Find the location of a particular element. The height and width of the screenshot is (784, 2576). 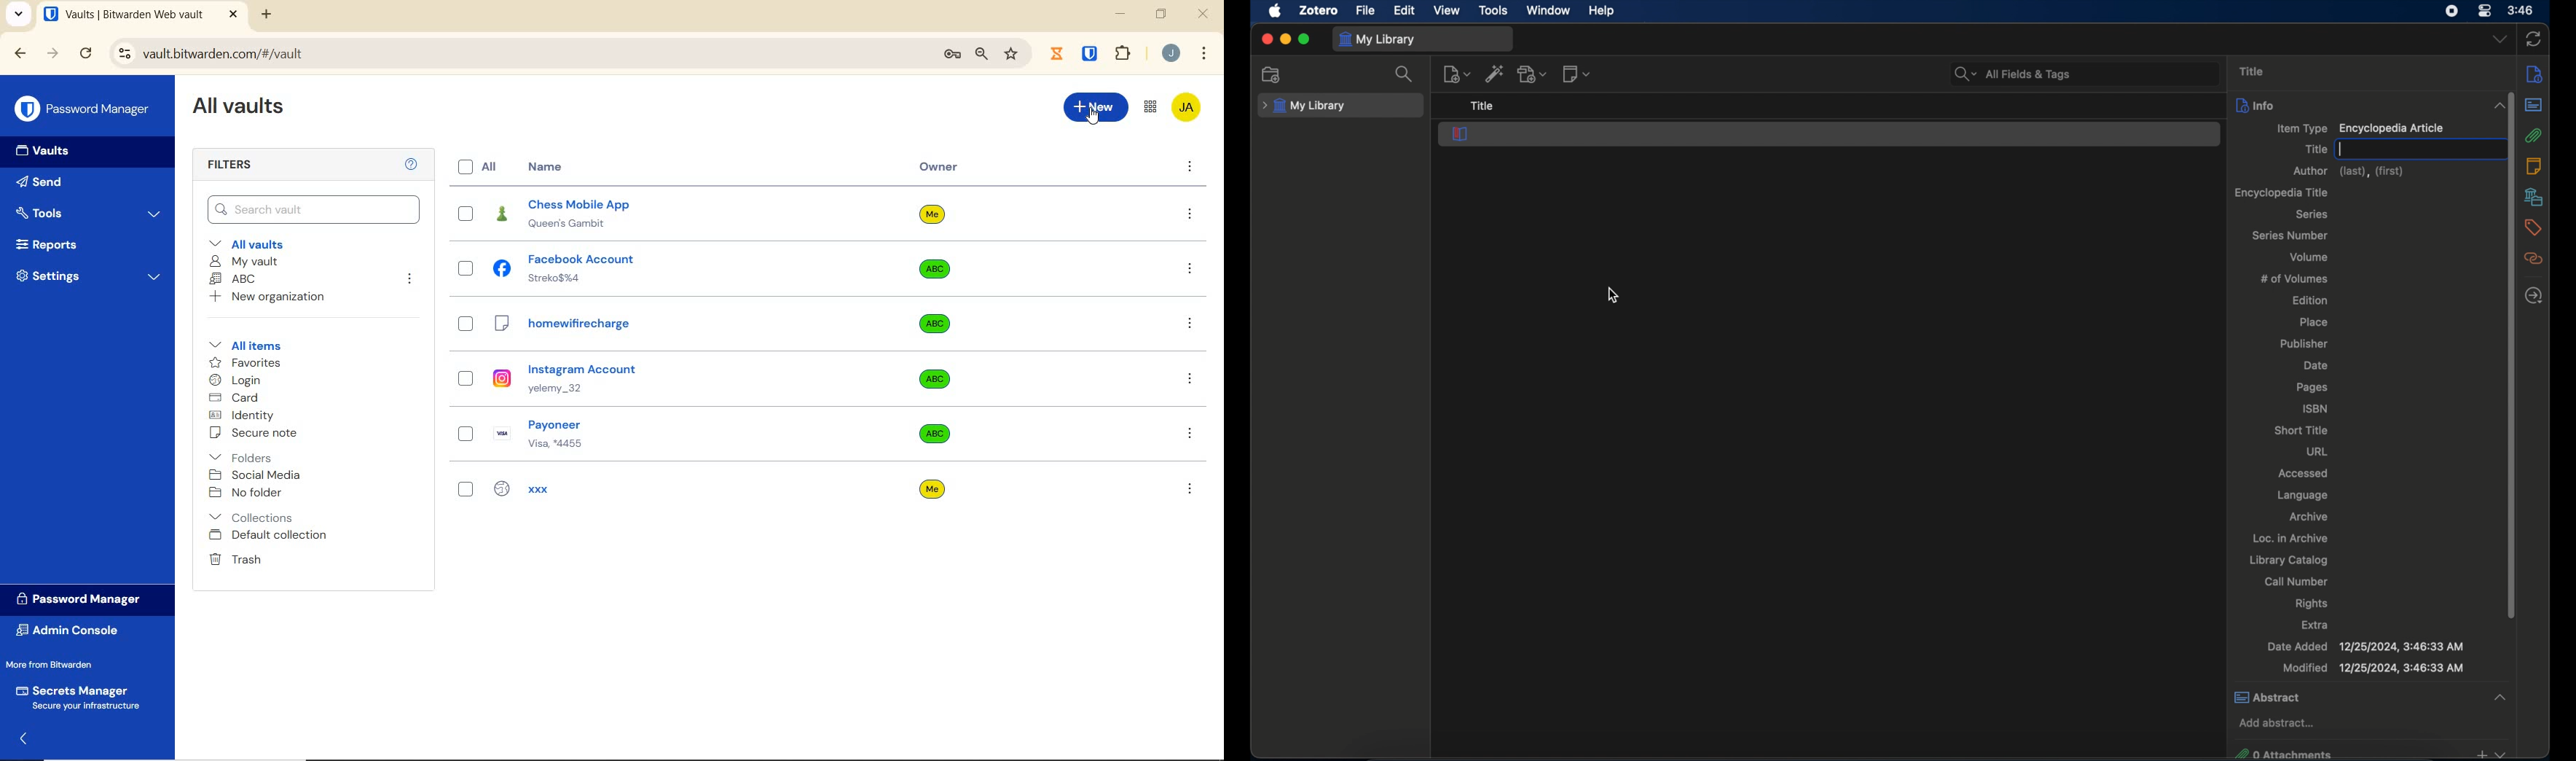

owner is located at coordinates (939, 168).